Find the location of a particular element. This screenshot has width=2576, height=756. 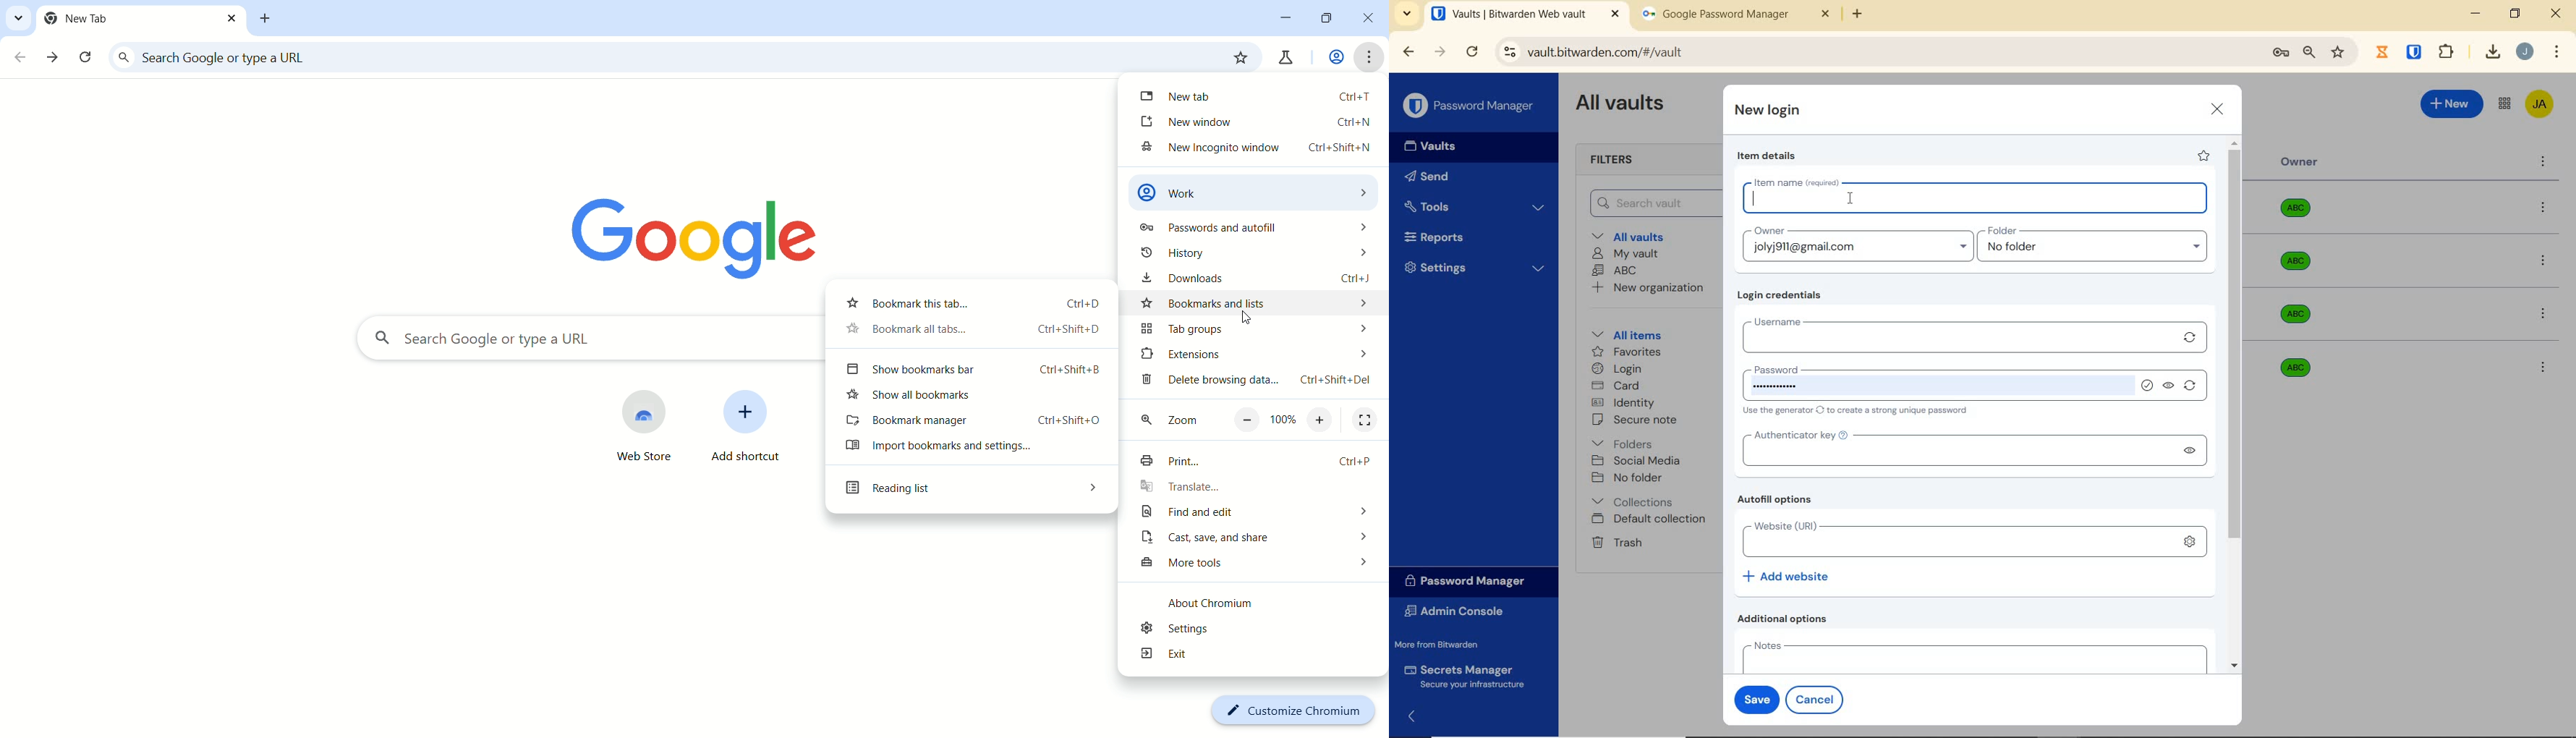

password is located at coordinates (1935, 382).